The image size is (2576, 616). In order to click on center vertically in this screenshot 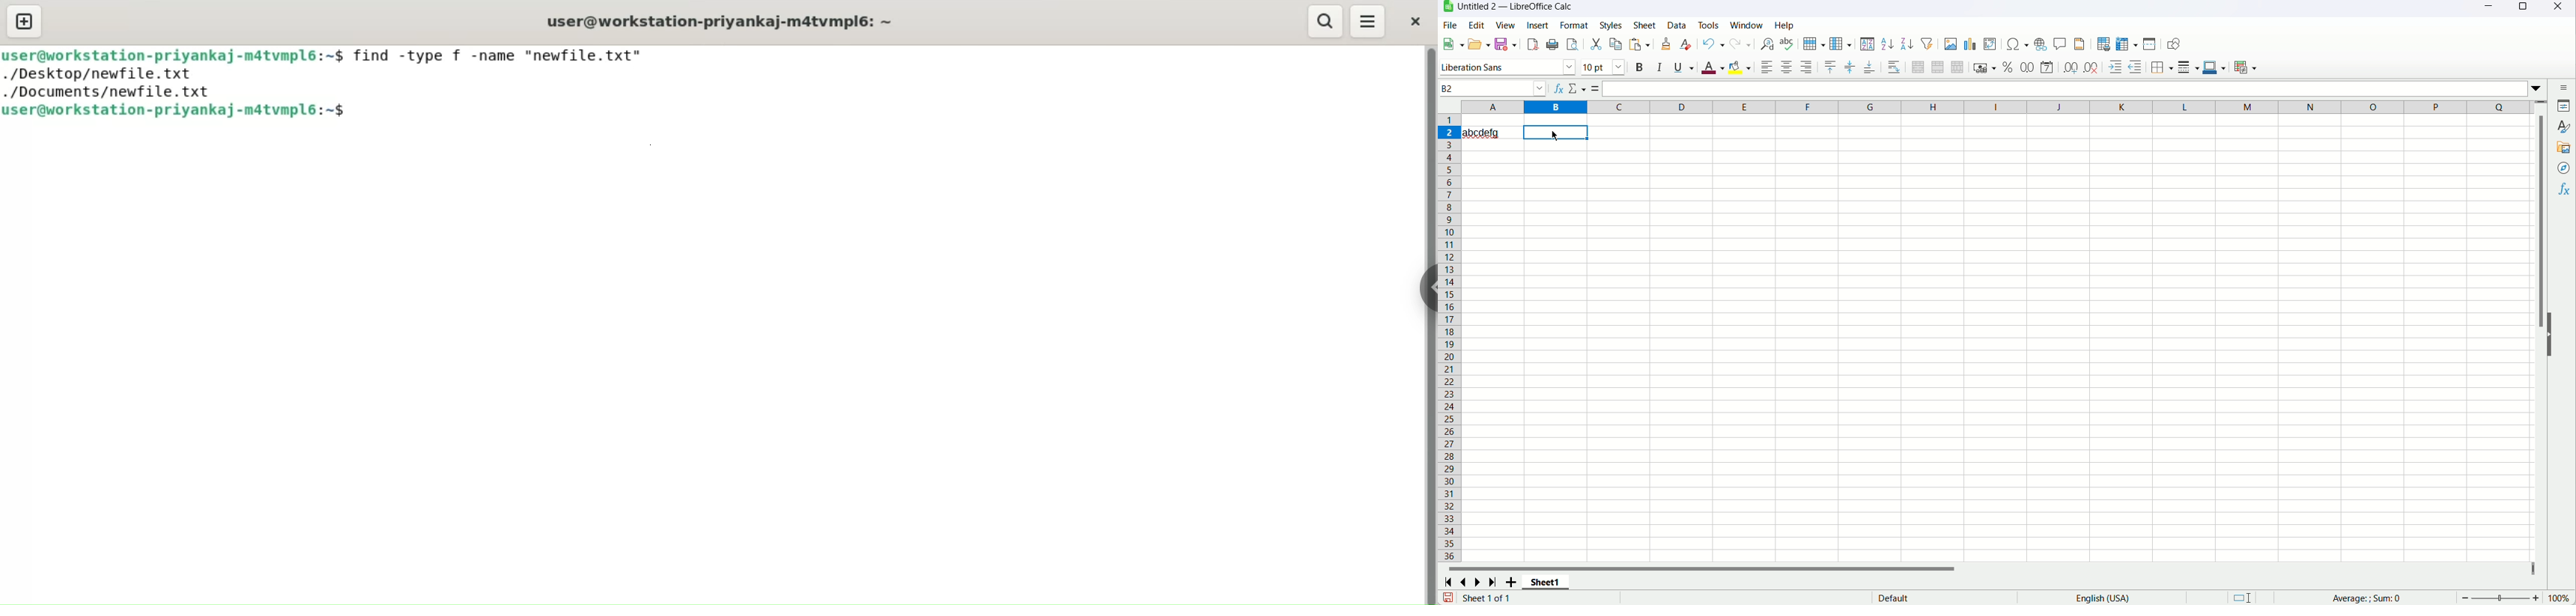, I will do `click(1849, 67)`.